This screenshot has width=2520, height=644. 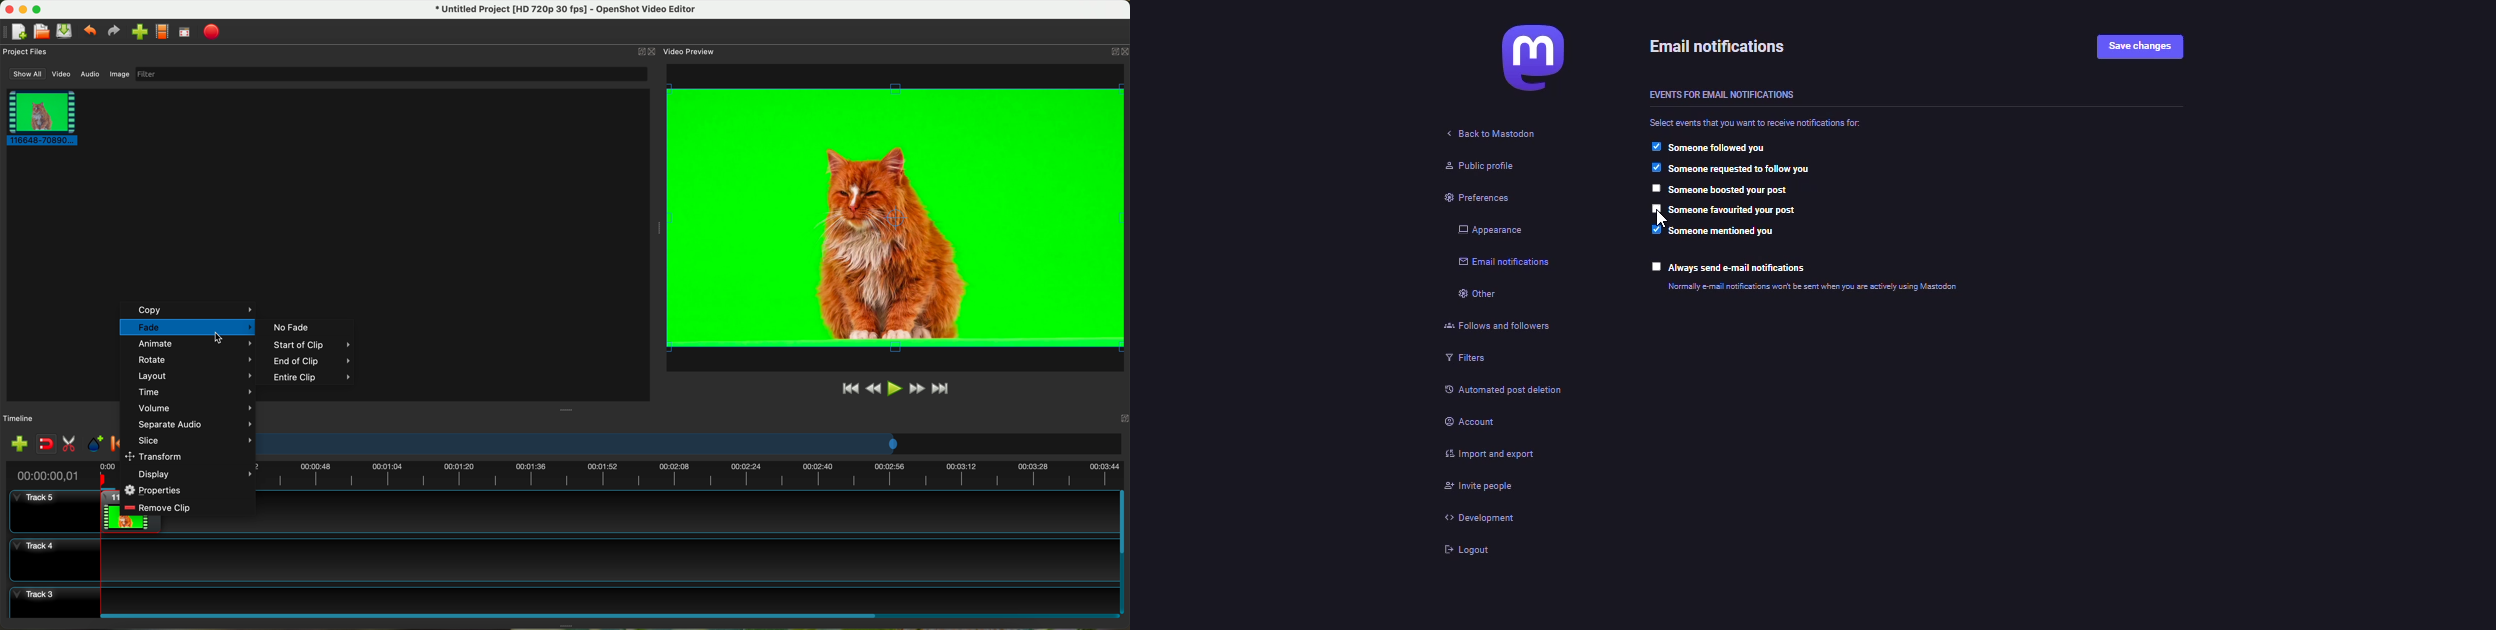 What do you see at coordinates (62, 74) in the screenshot?
I see `video` at bounding box center [62, 74].